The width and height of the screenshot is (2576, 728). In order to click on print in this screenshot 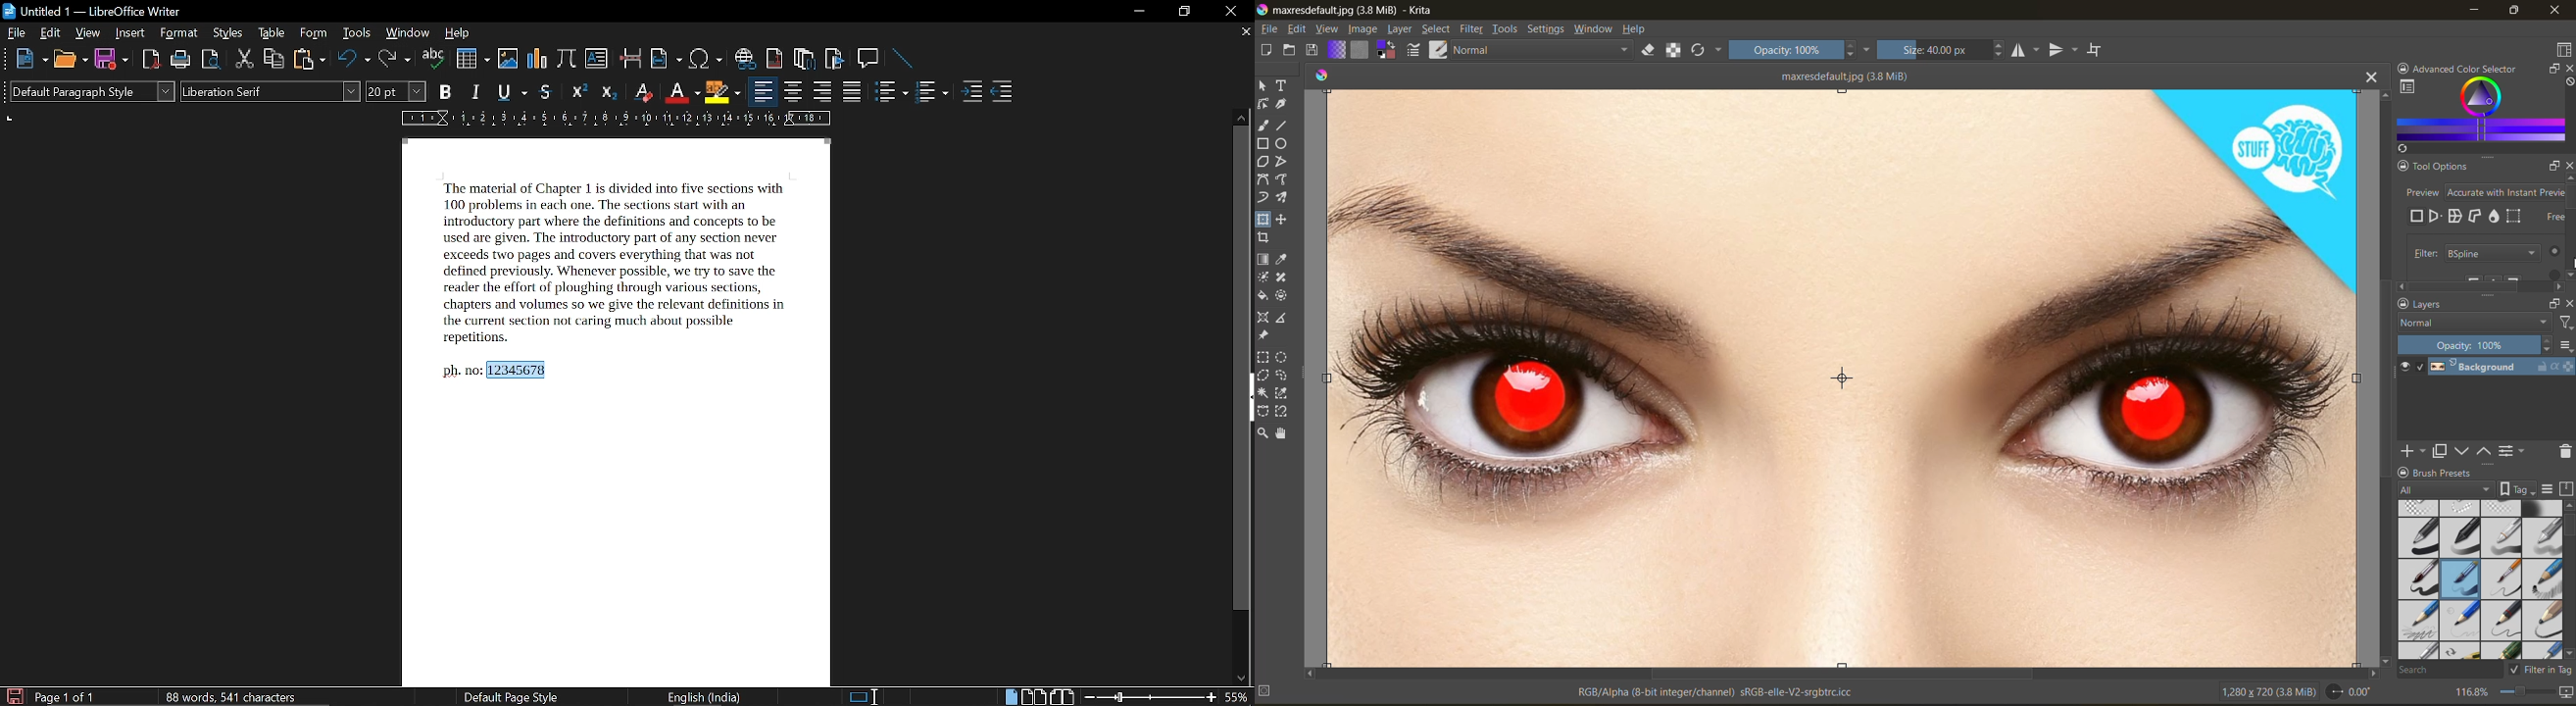, I will do `click(178, 60)`.